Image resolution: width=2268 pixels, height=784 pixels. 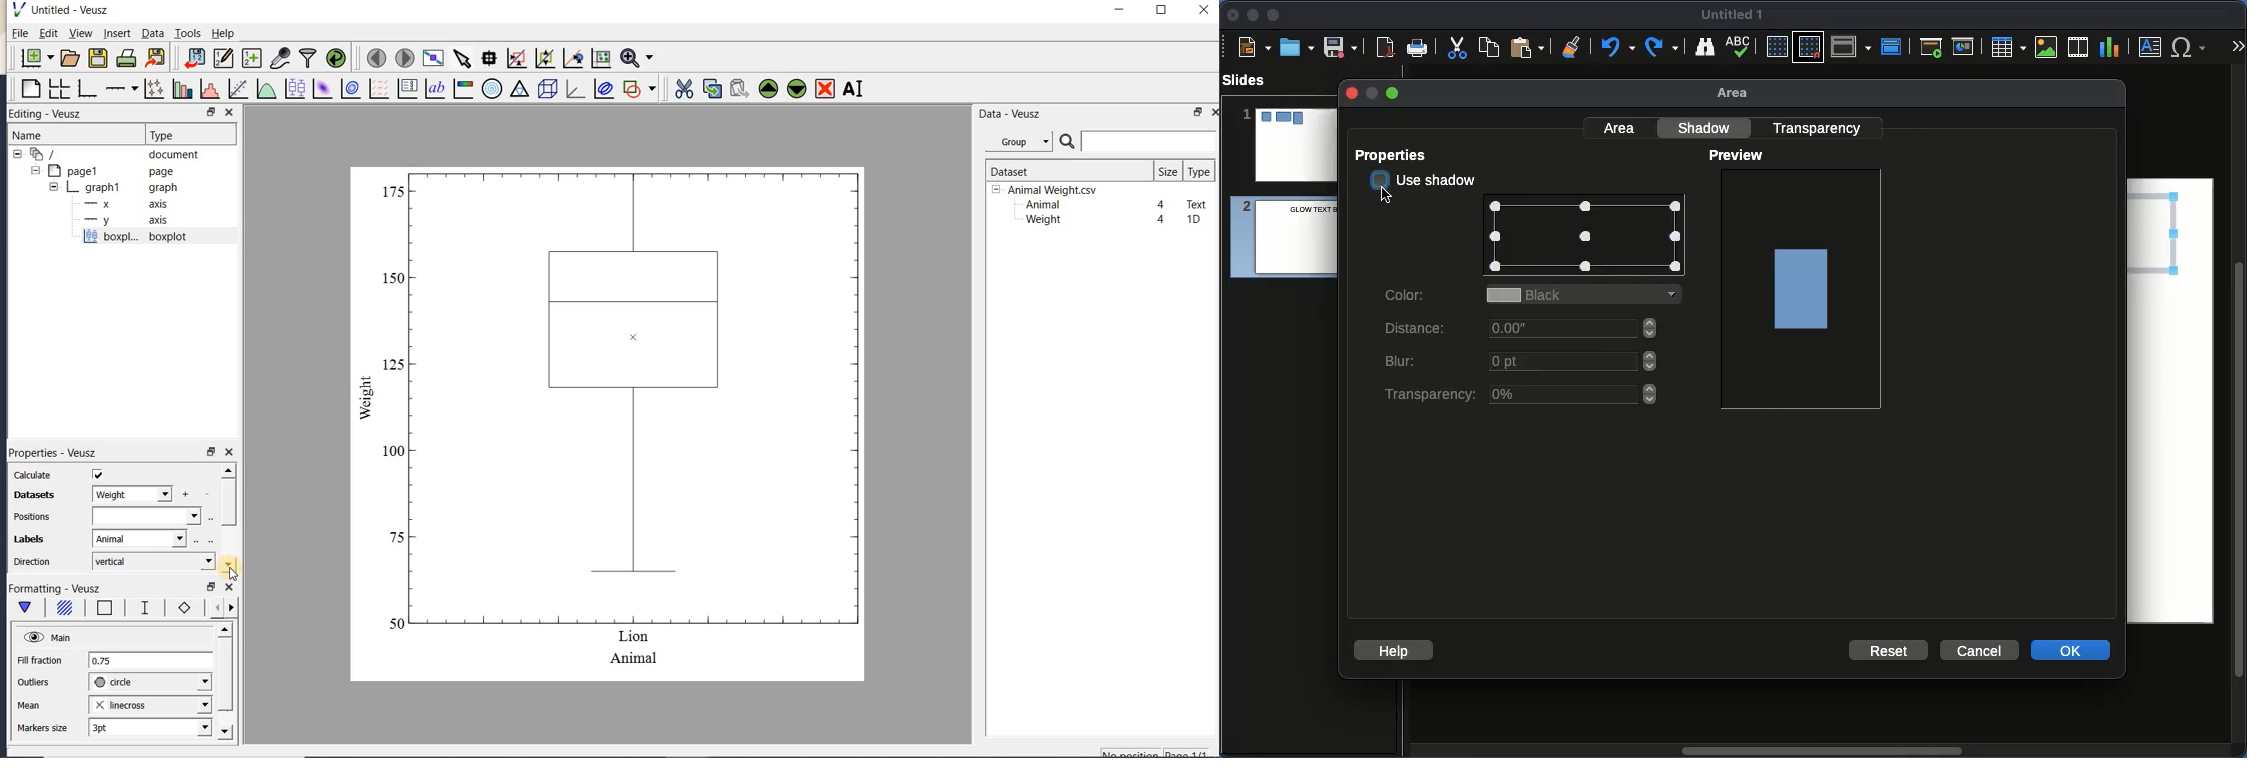 I want to click on Chart, so click(x=2109, y=48).